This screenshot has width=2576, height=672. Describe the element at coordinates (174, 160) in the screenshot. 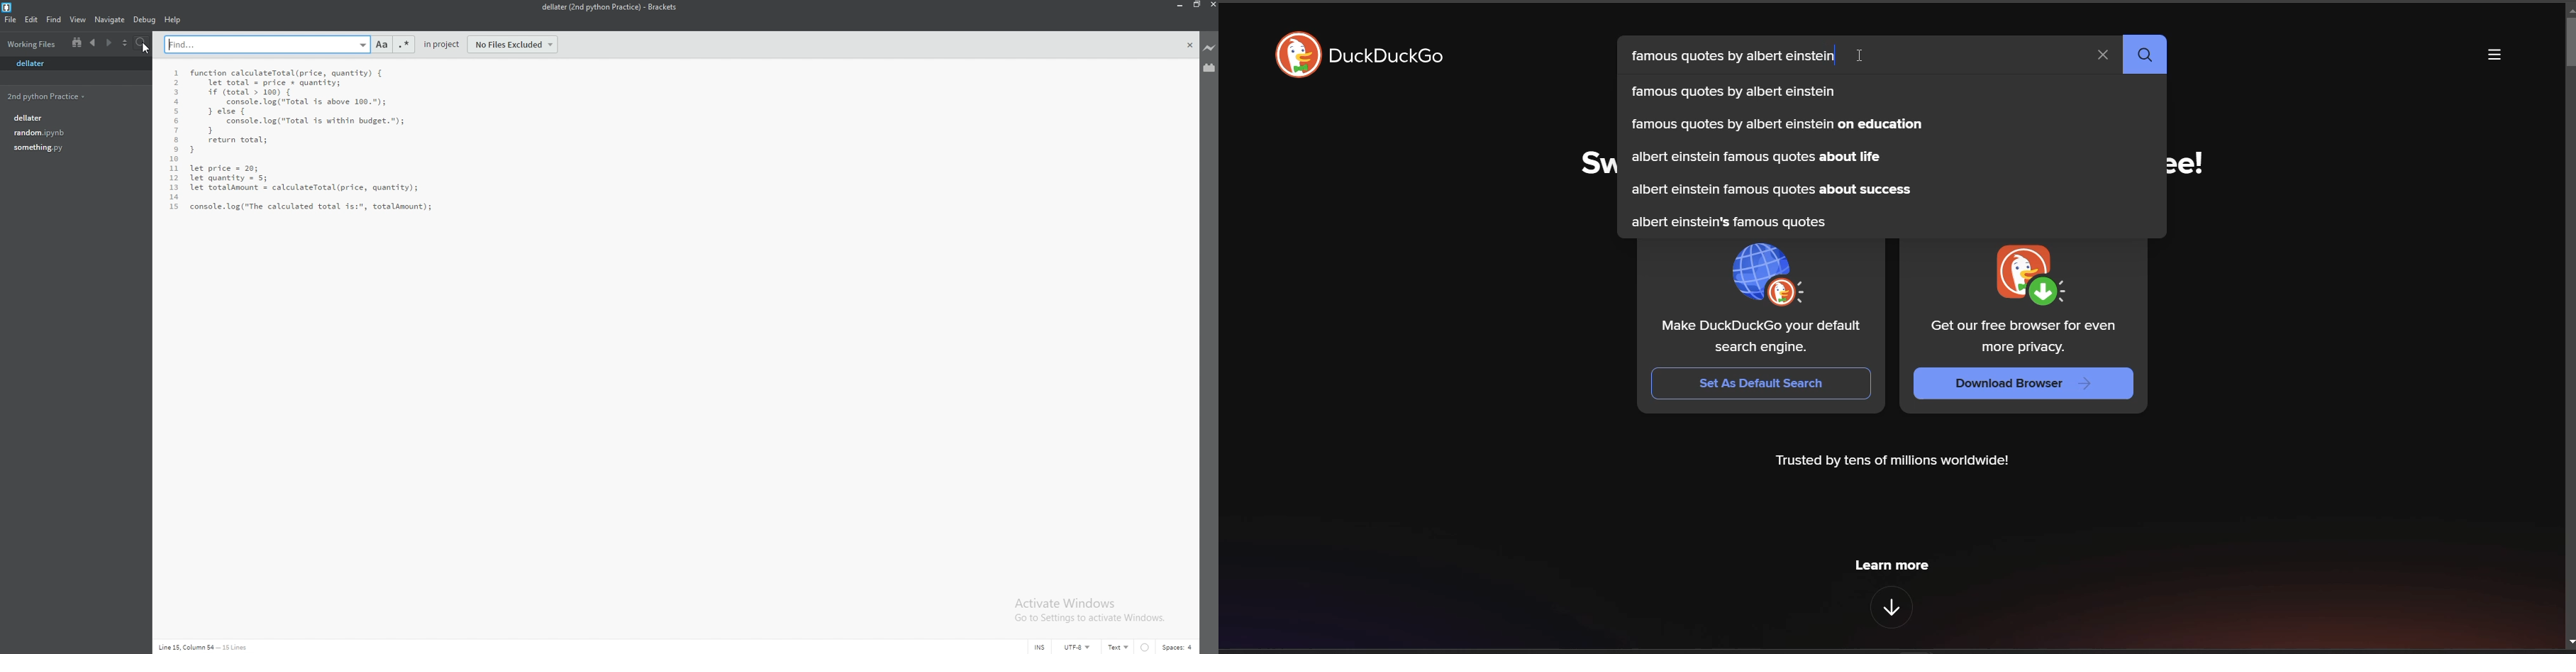

I see `10` at that location.